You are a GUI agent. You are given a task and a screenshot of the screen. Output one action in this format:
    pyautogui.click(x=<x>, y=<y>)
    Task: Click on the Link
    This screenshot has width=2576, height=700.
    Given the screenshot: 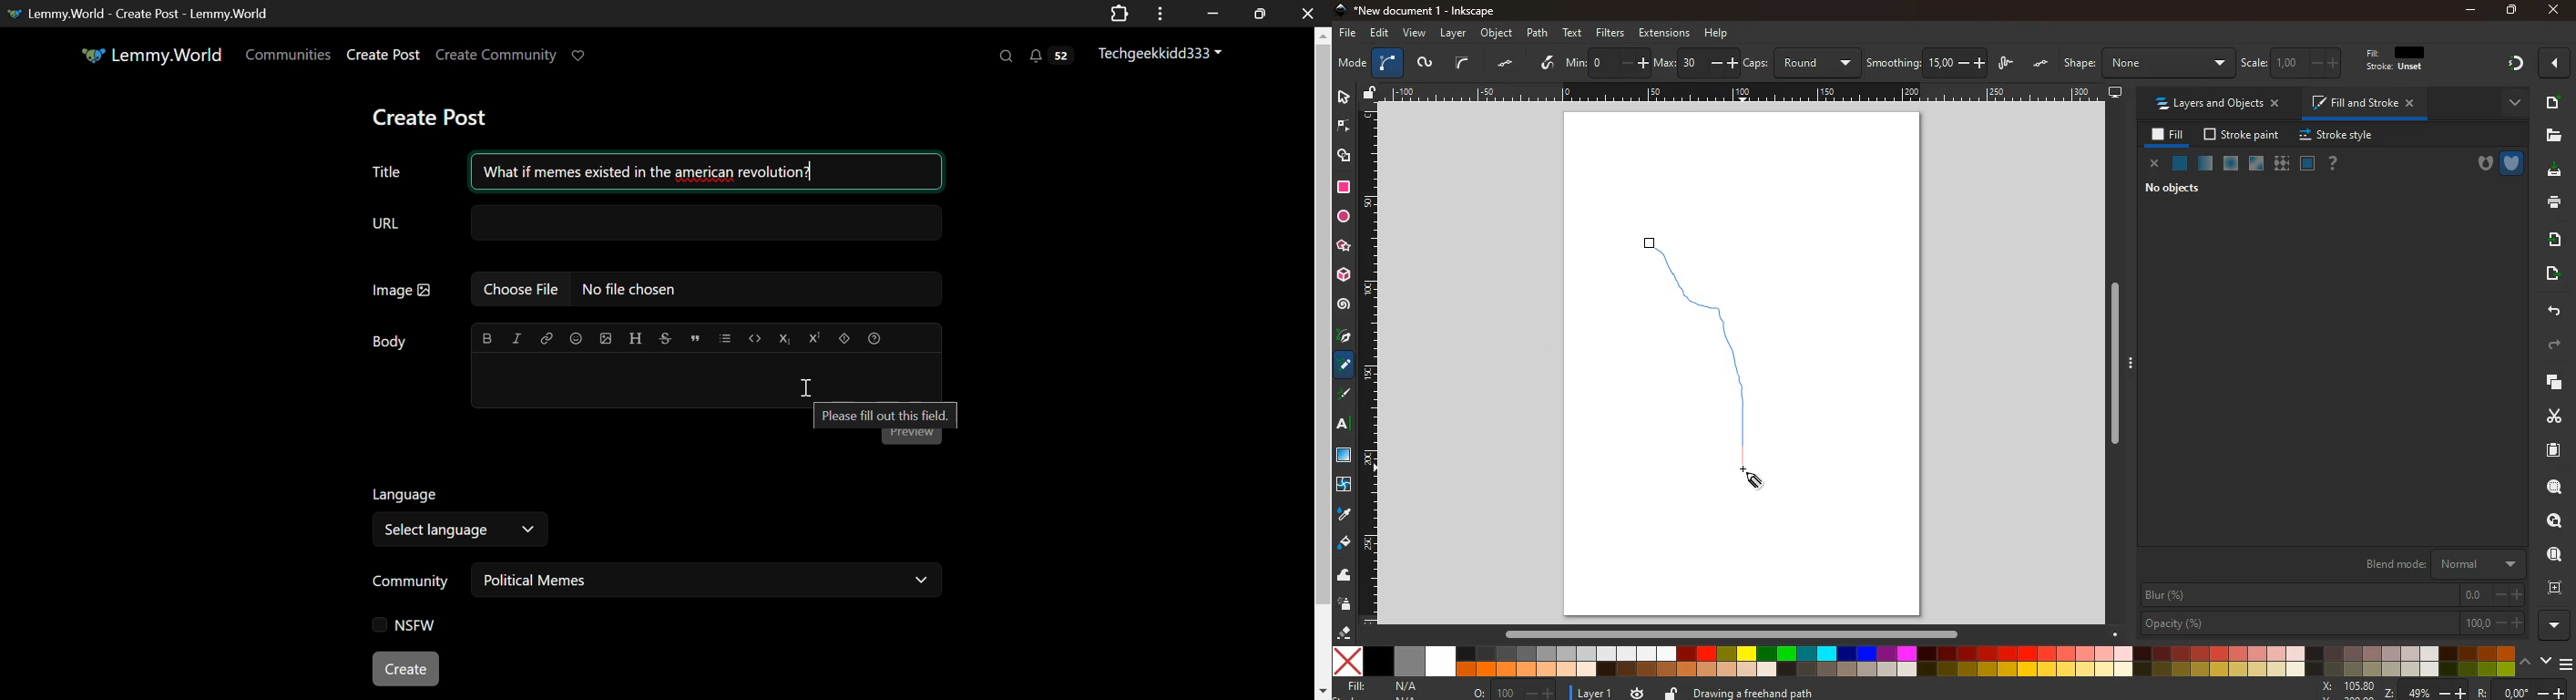 What is the action you would take?
    pyautogui.click(x=547, y=337)
    